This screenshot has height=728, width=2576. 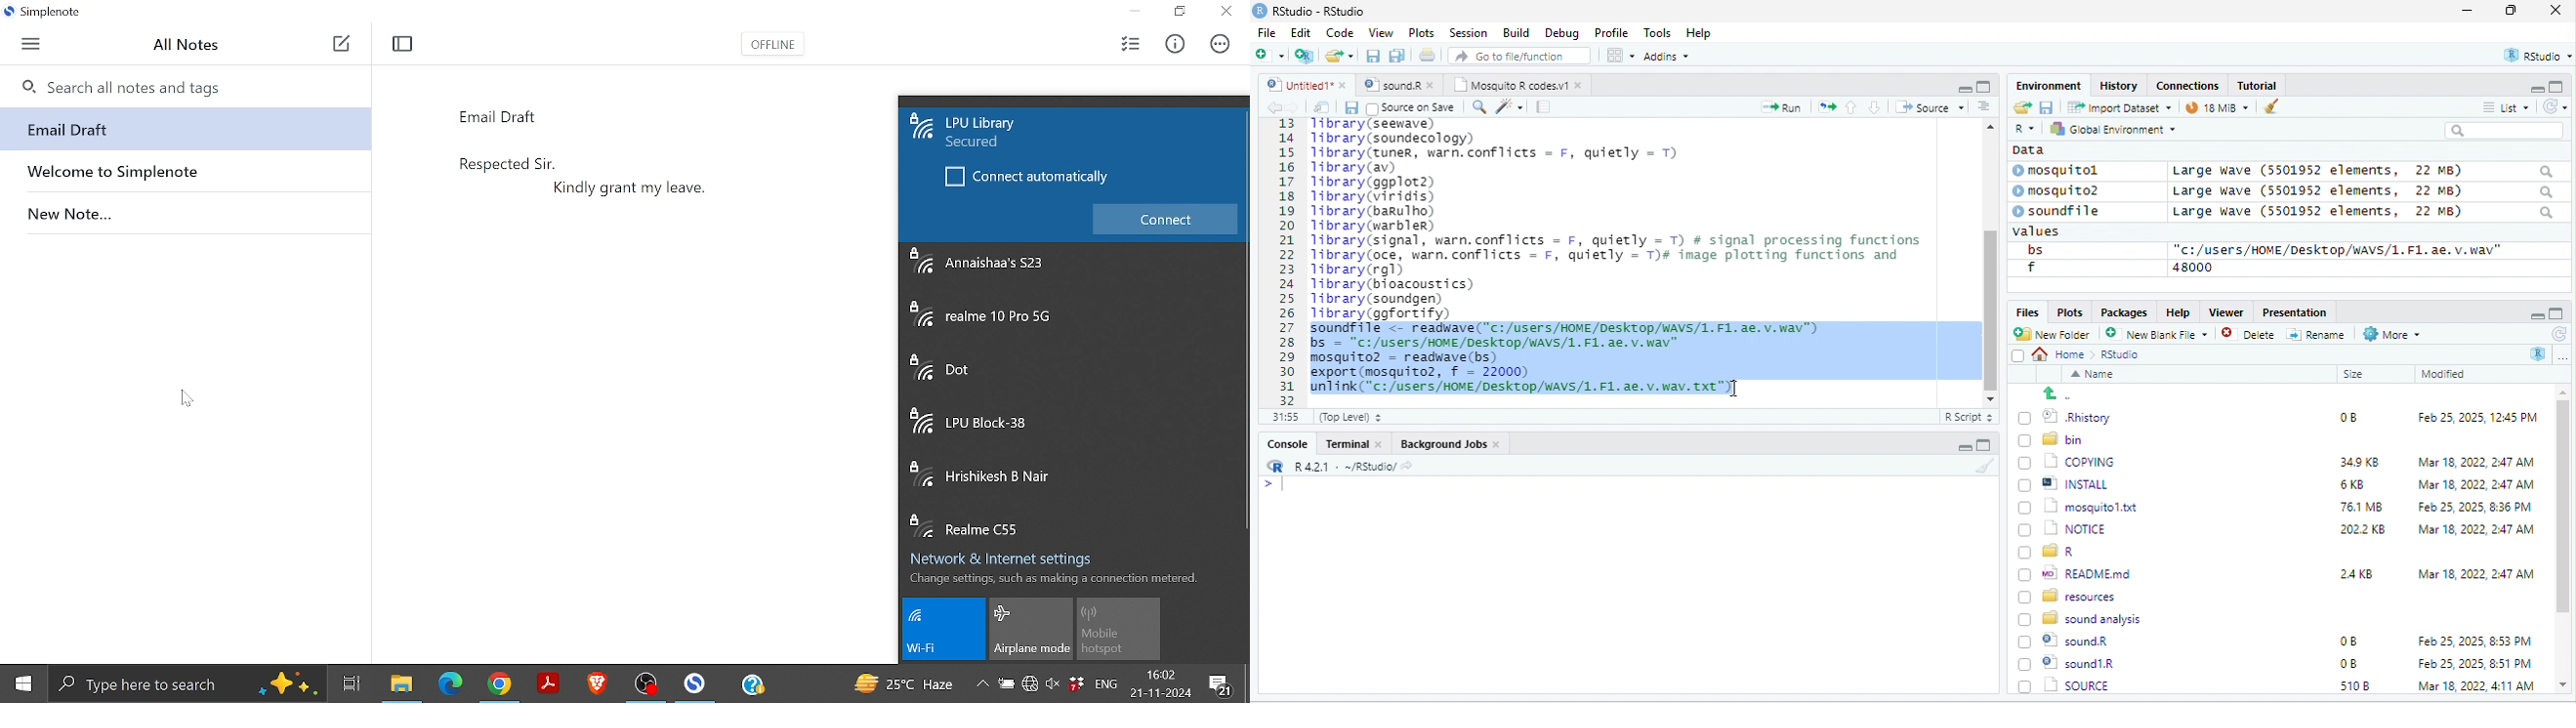 What do you see at coordinates (2476, 573) in the screenshot?
I see `Mar 18, 2022, 2:47 AM` at bounding box center [2476, 573].